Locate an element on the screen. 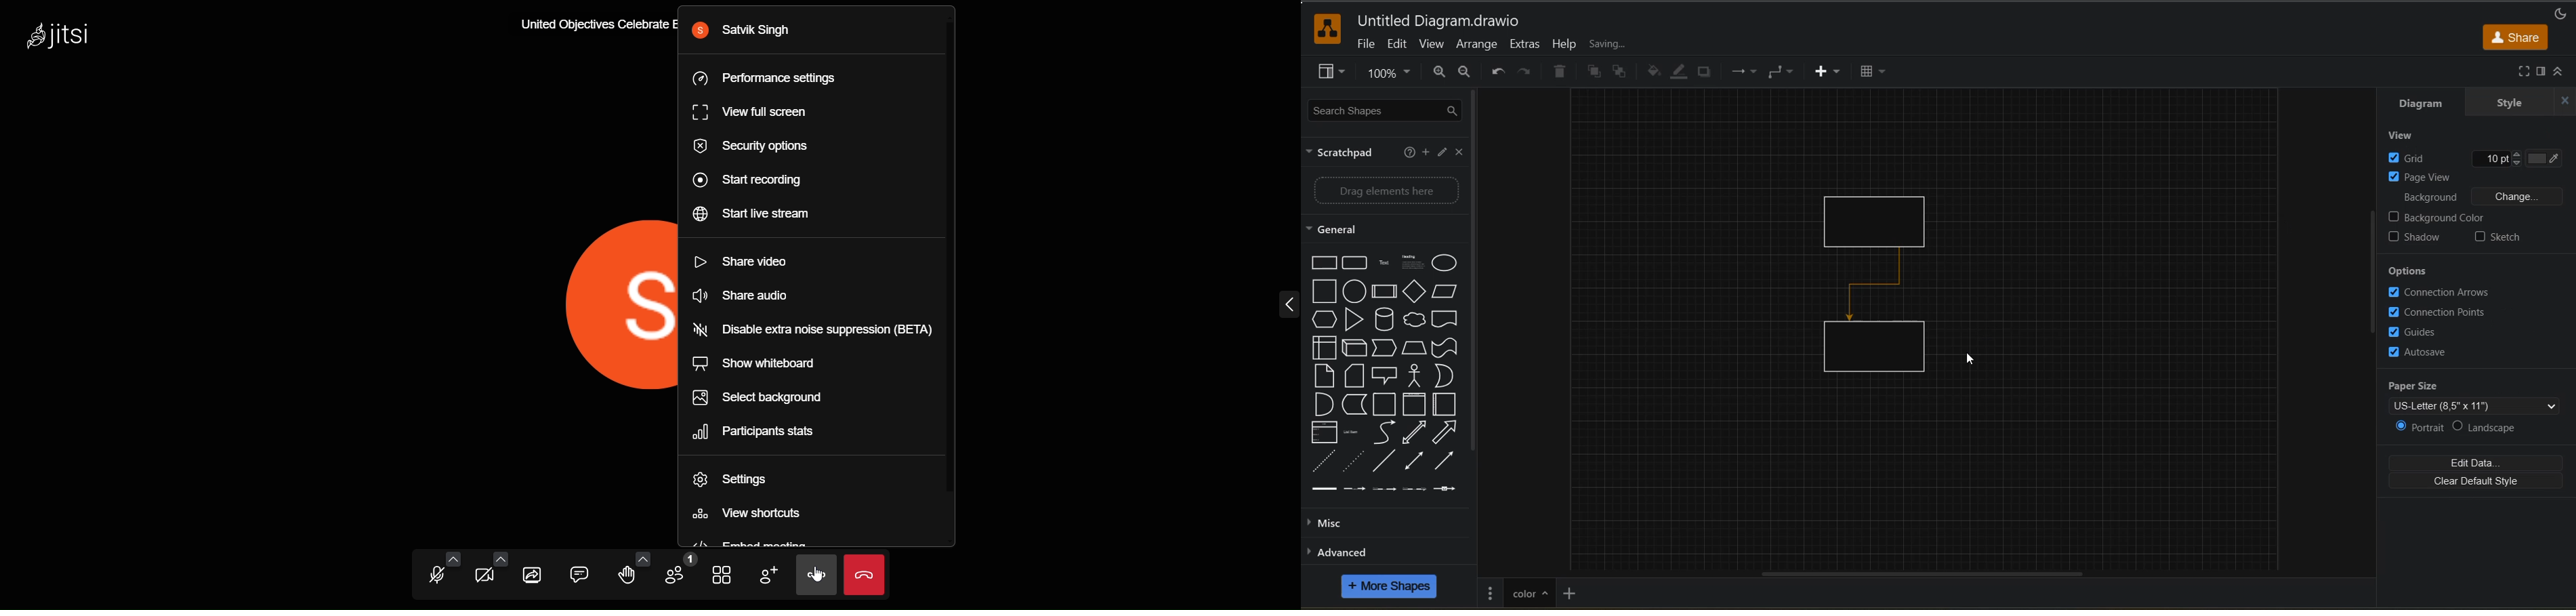 Image resolution: width=2576 pixels, height=616 pixels. to back is located at coordinates (1618, 73).